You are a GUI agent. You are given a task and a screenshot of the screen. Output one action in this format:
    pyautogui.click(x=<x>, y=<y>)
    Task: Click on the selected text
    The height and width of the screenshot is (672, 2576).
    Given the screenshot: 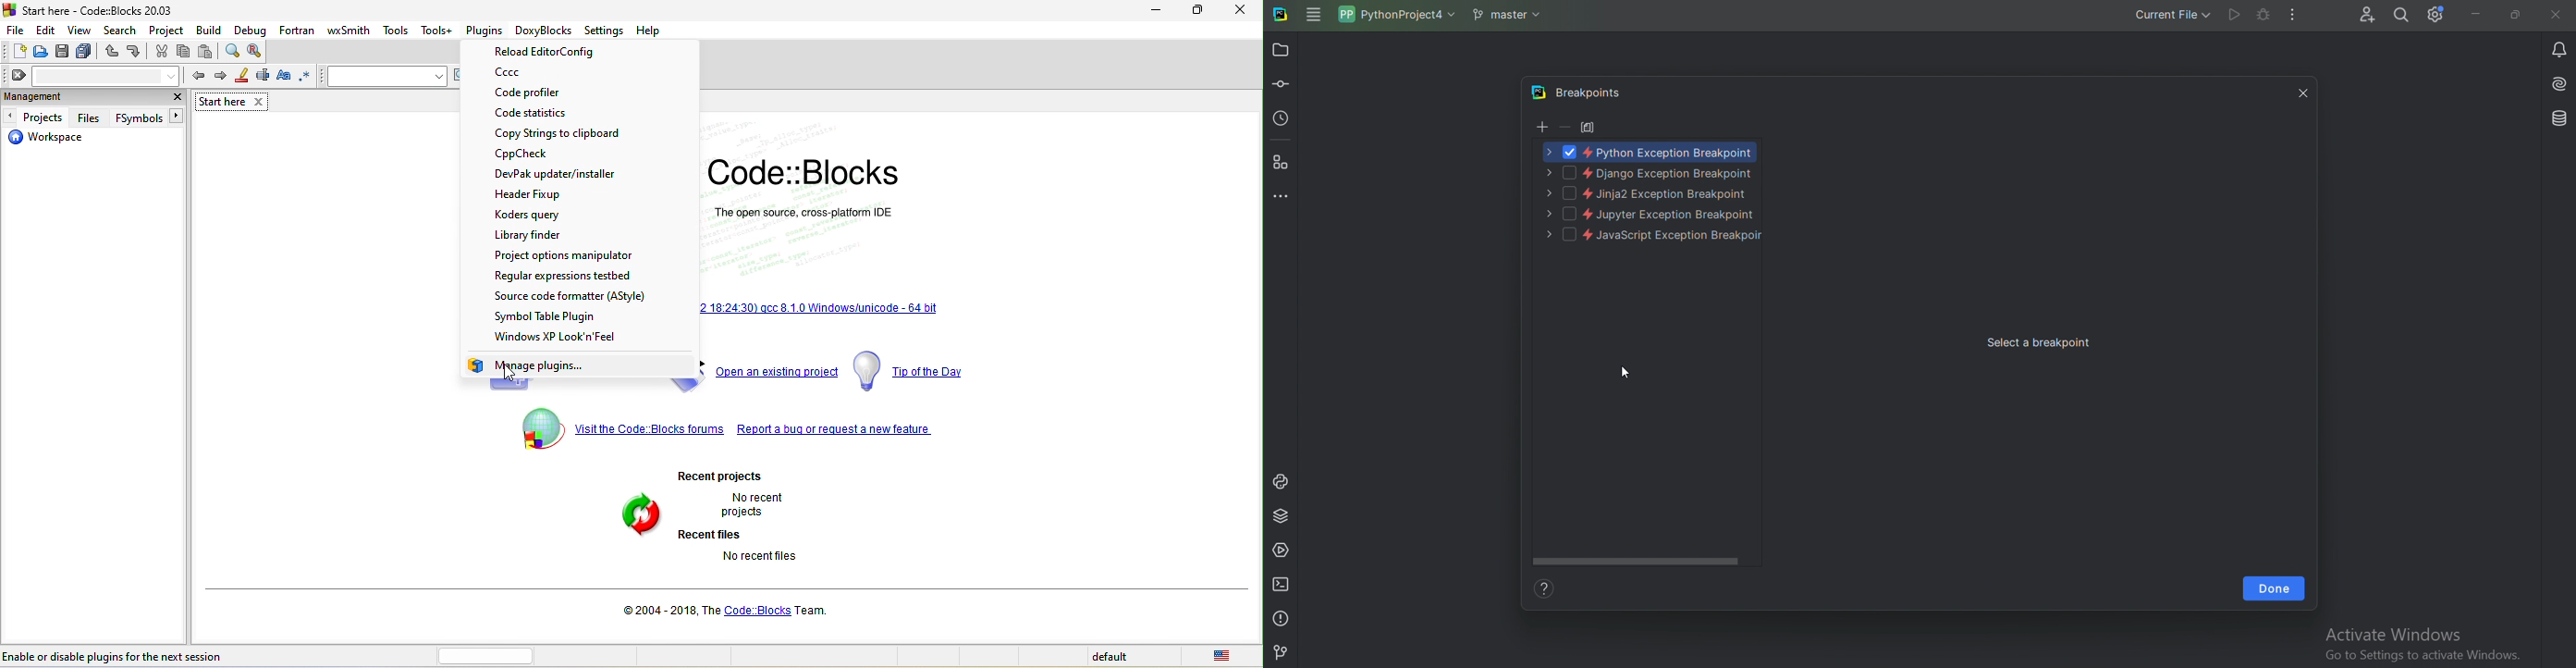 What is the action you would take?
    pyautogui.click(x=263, y=78)
    